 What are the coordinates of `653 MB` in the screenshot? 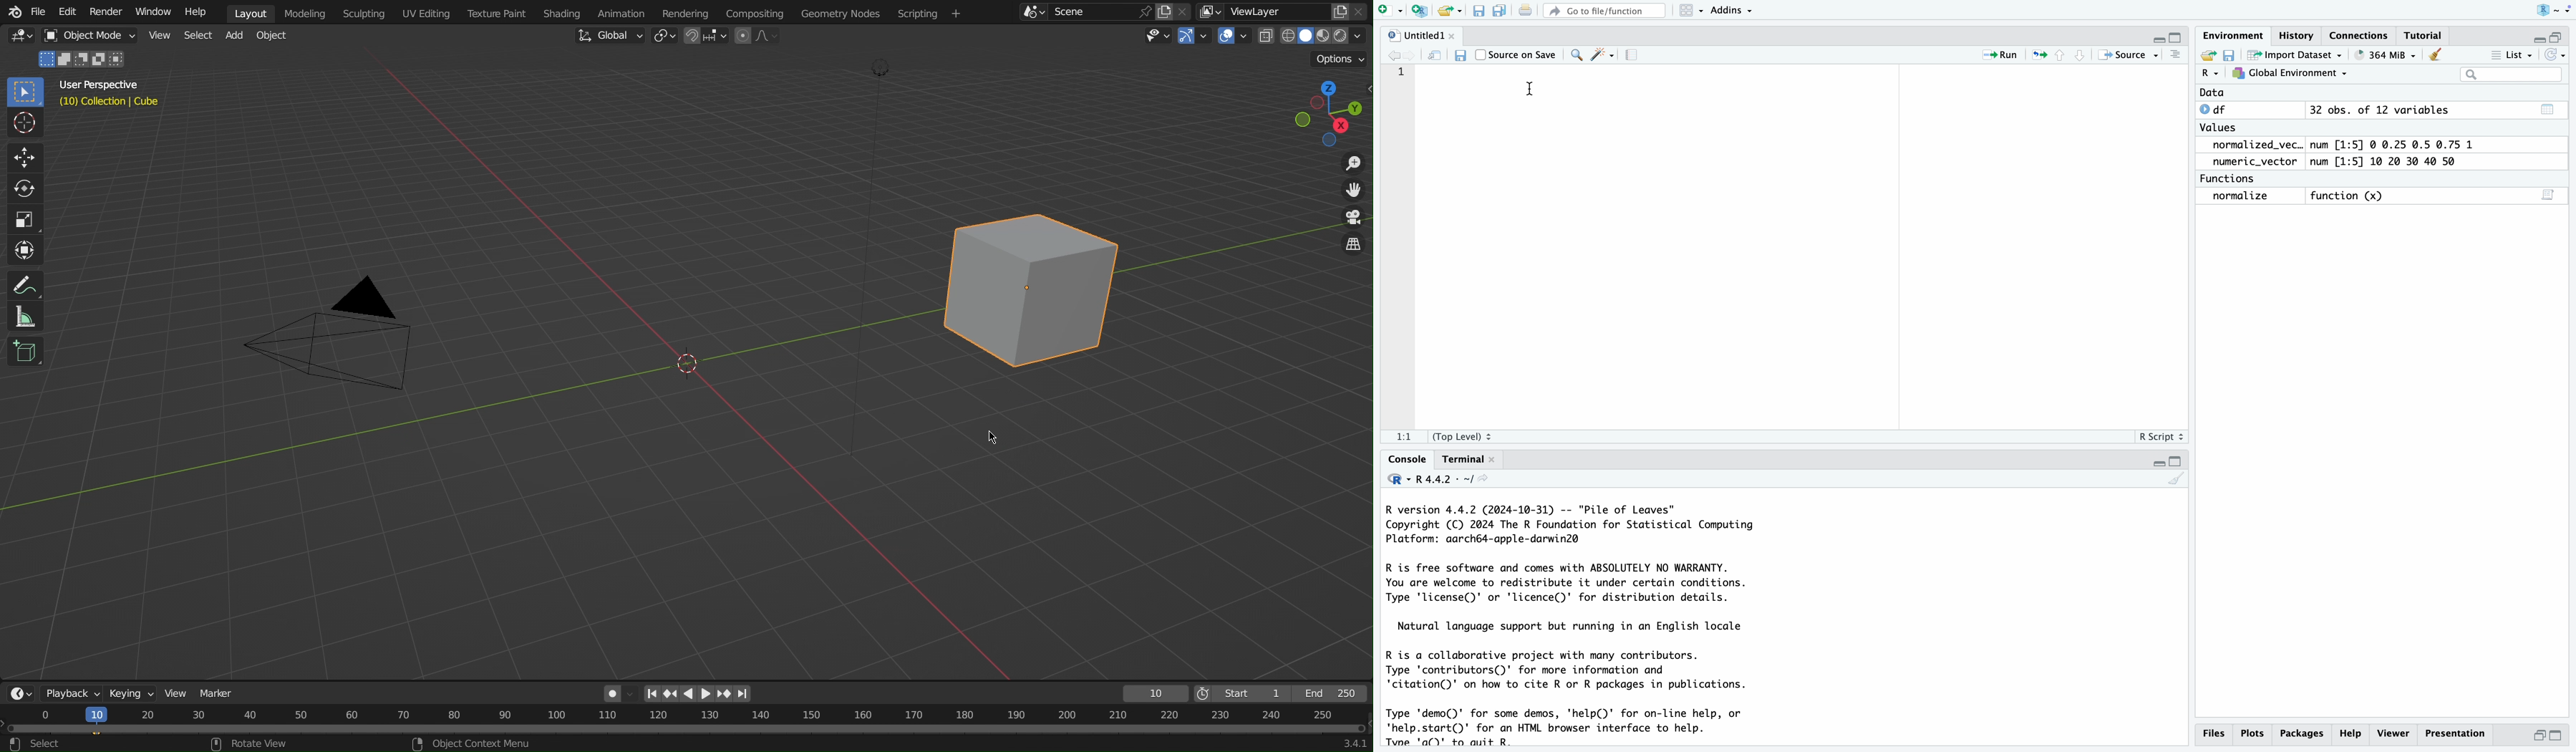 It's located at (2392, 54).